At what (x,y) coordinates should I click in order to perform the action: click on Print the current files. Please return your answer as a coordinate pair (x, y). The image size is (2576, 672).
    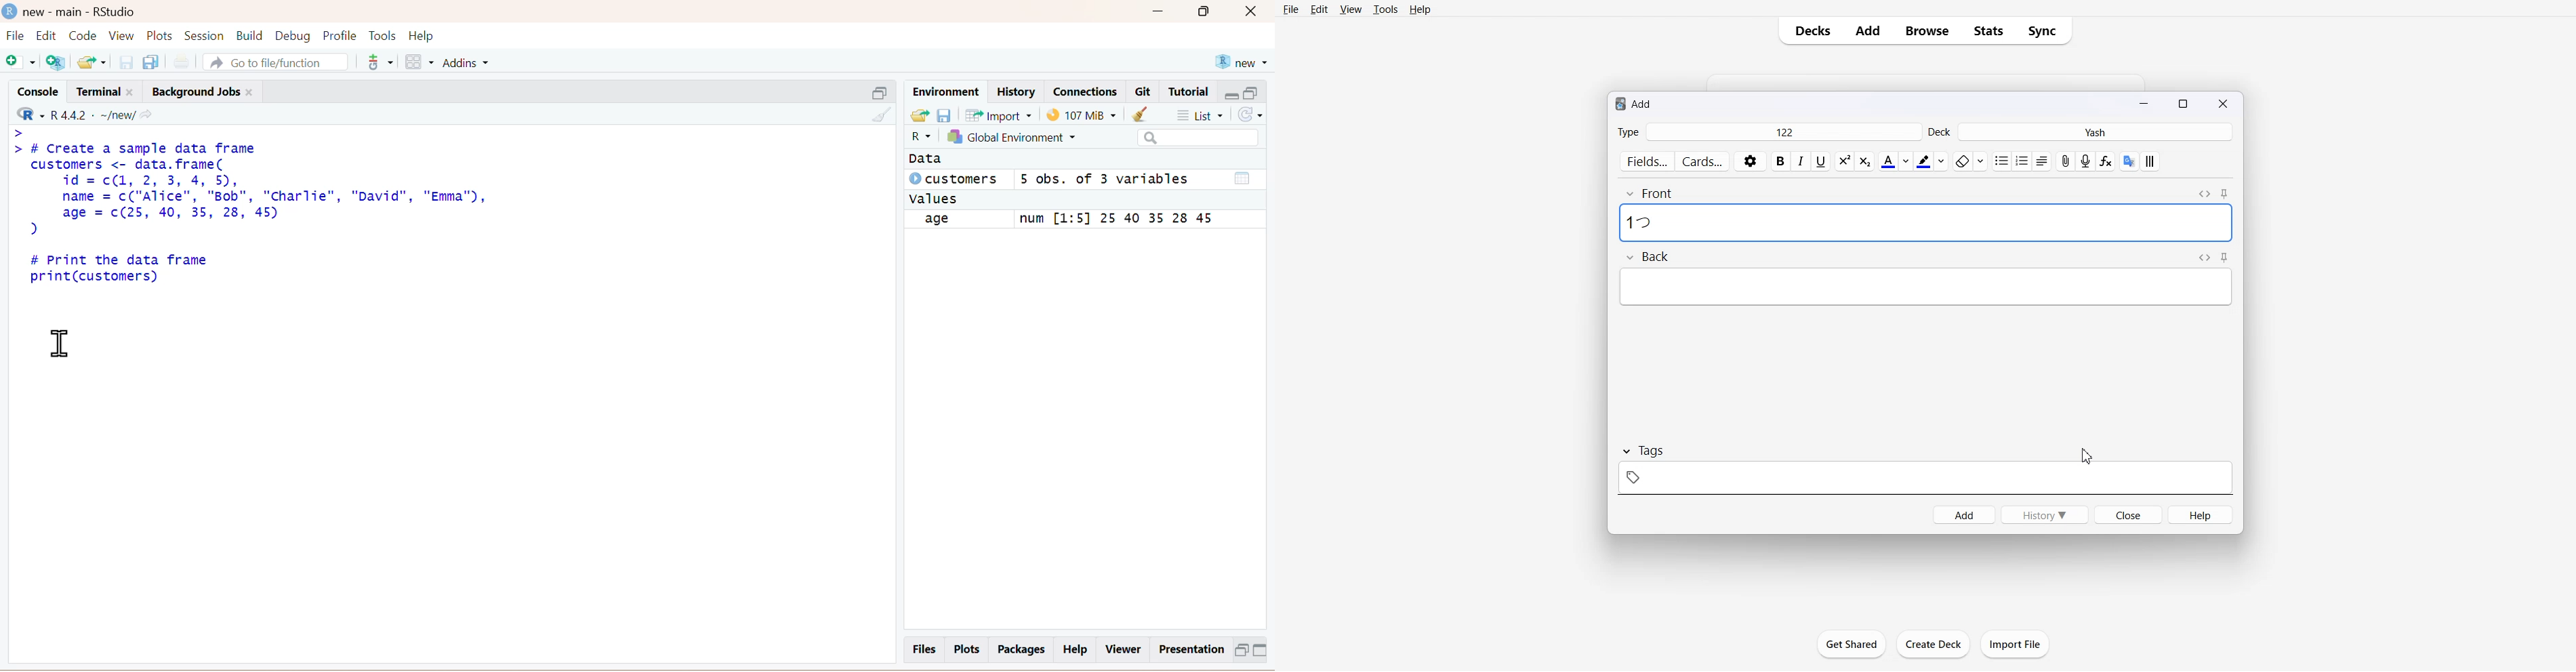
    Looking at the image, I should click on (180, 60).